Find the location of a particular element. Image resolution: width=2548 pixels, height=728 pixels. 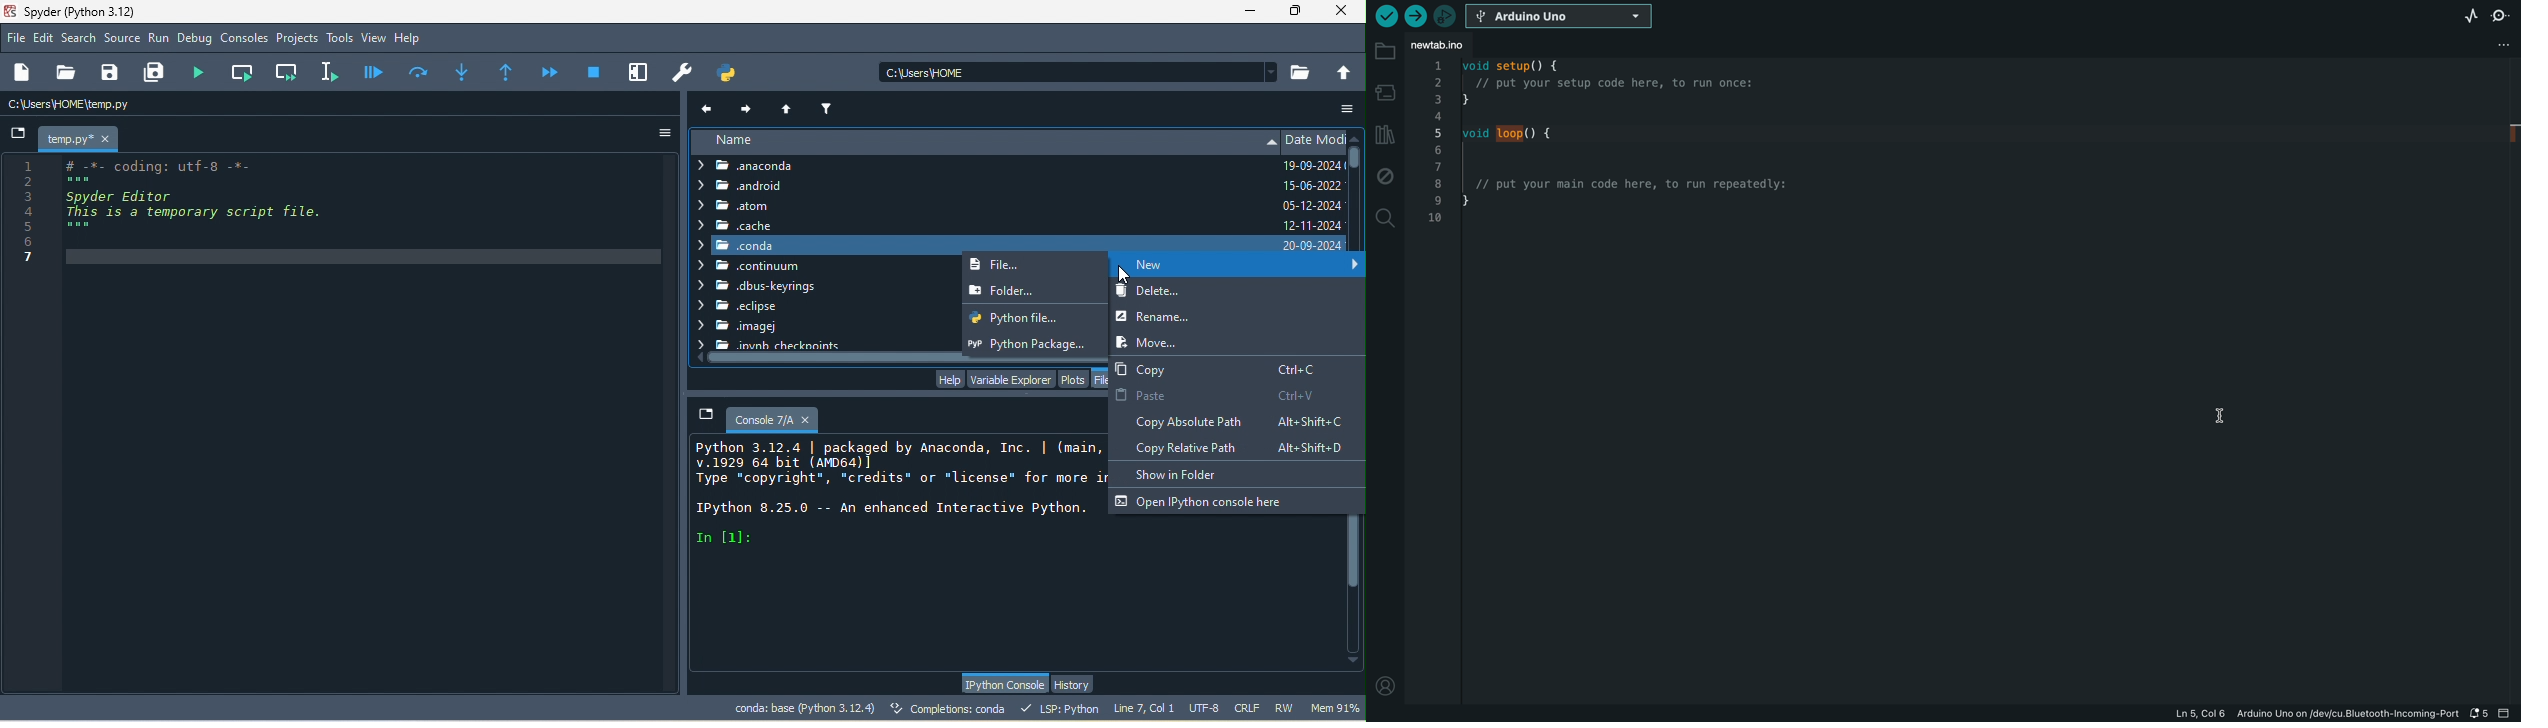

method is located at coordinates (462, 70).